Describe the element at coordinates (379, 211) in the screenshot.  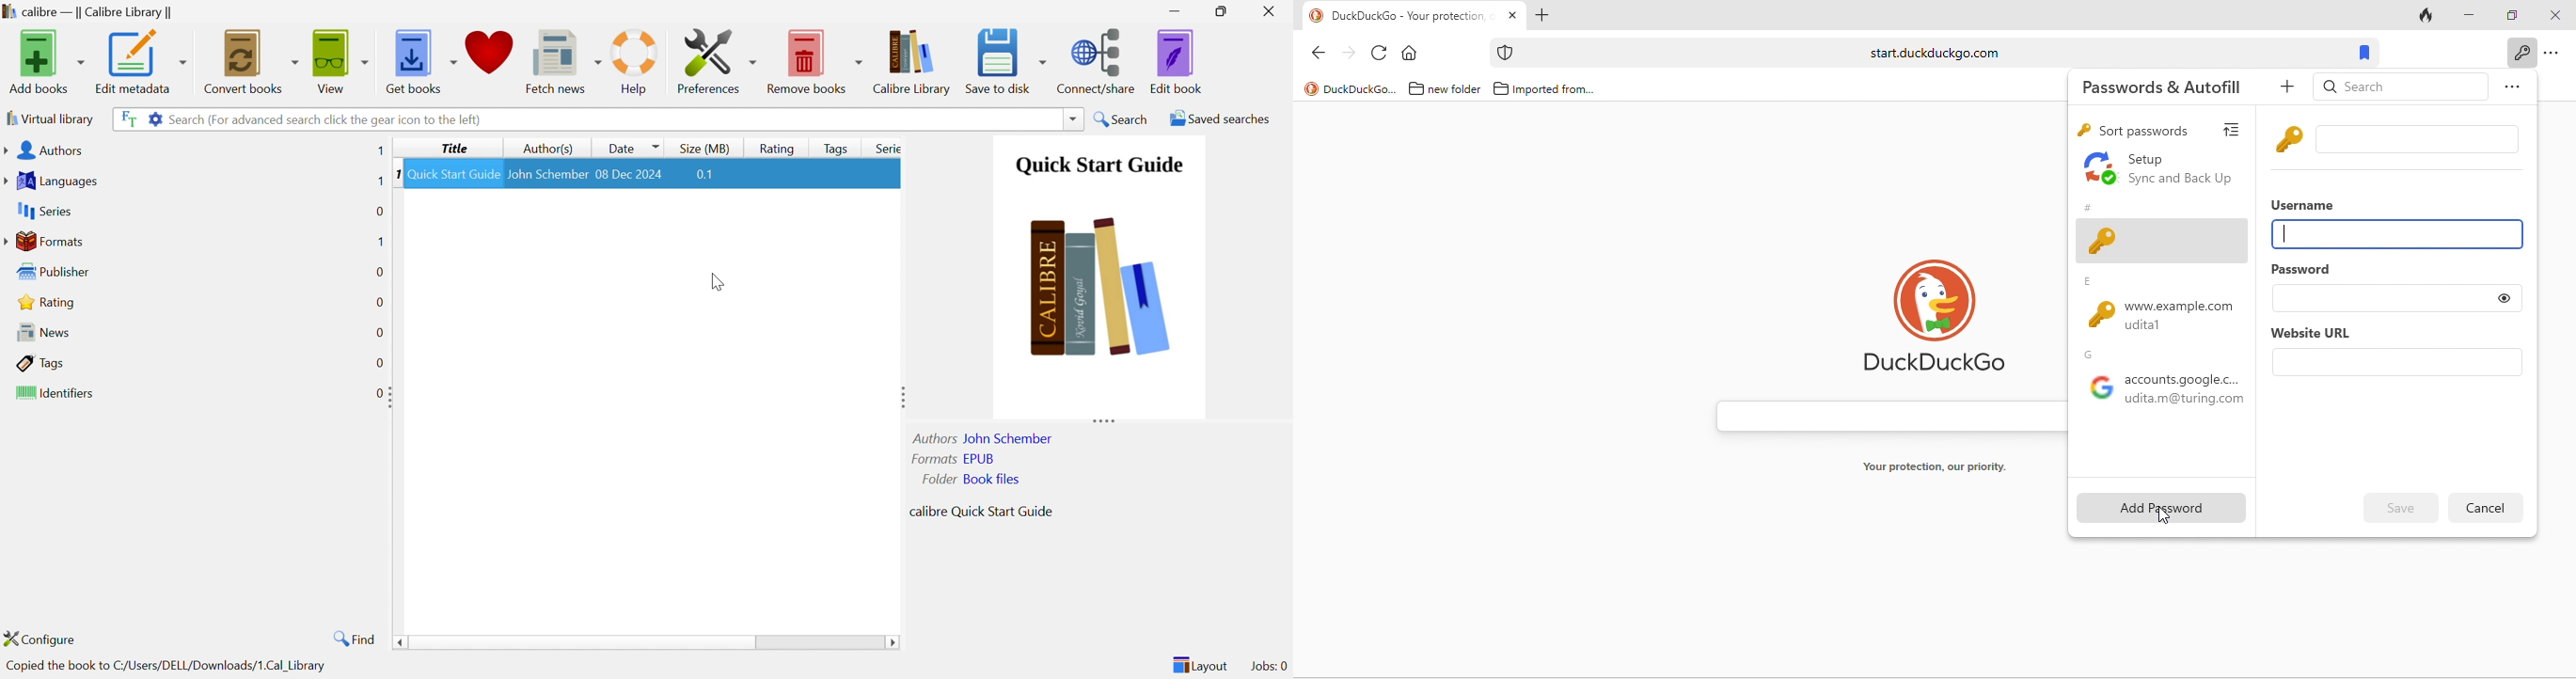
I see `0` at that location.